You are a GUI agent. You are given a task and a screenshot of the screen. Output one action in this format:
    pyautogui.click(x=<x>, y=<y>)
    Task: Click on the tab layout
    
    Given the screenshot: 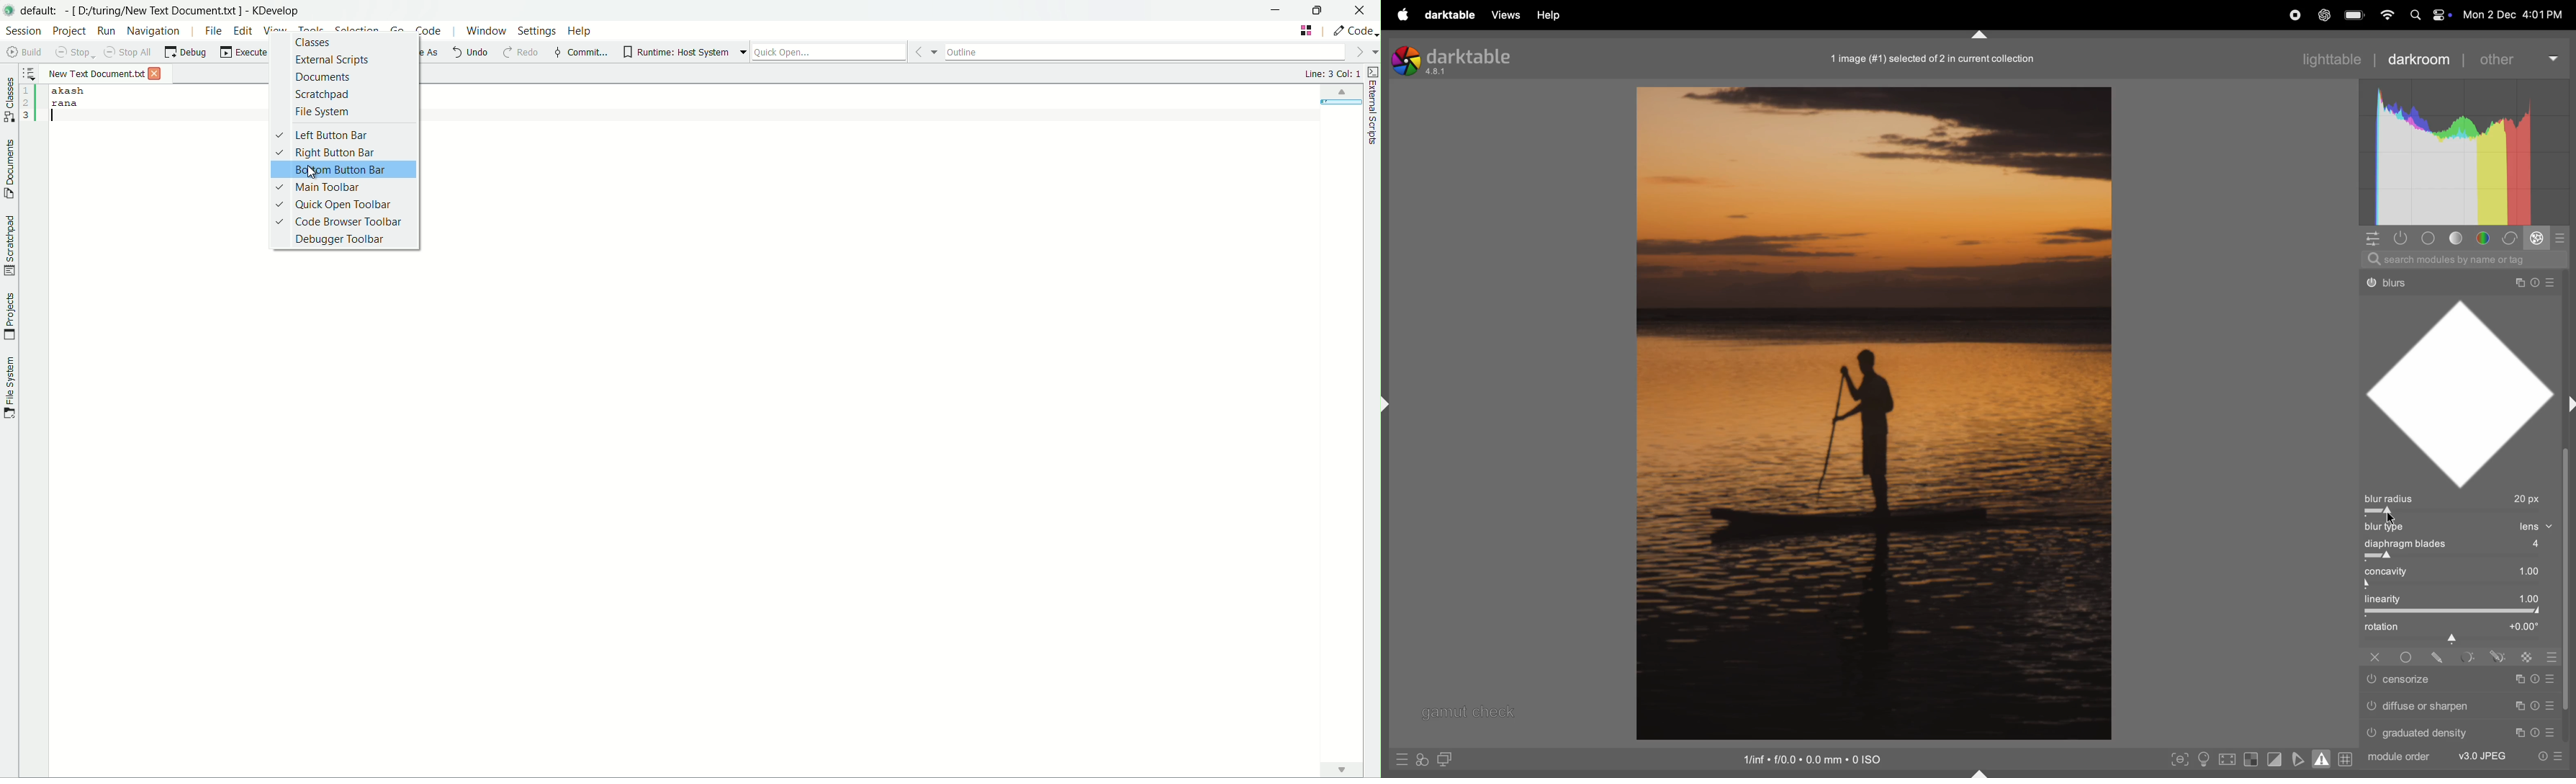 What is the action you would take?
    pyautogui.click(x=1307, y=30)
    